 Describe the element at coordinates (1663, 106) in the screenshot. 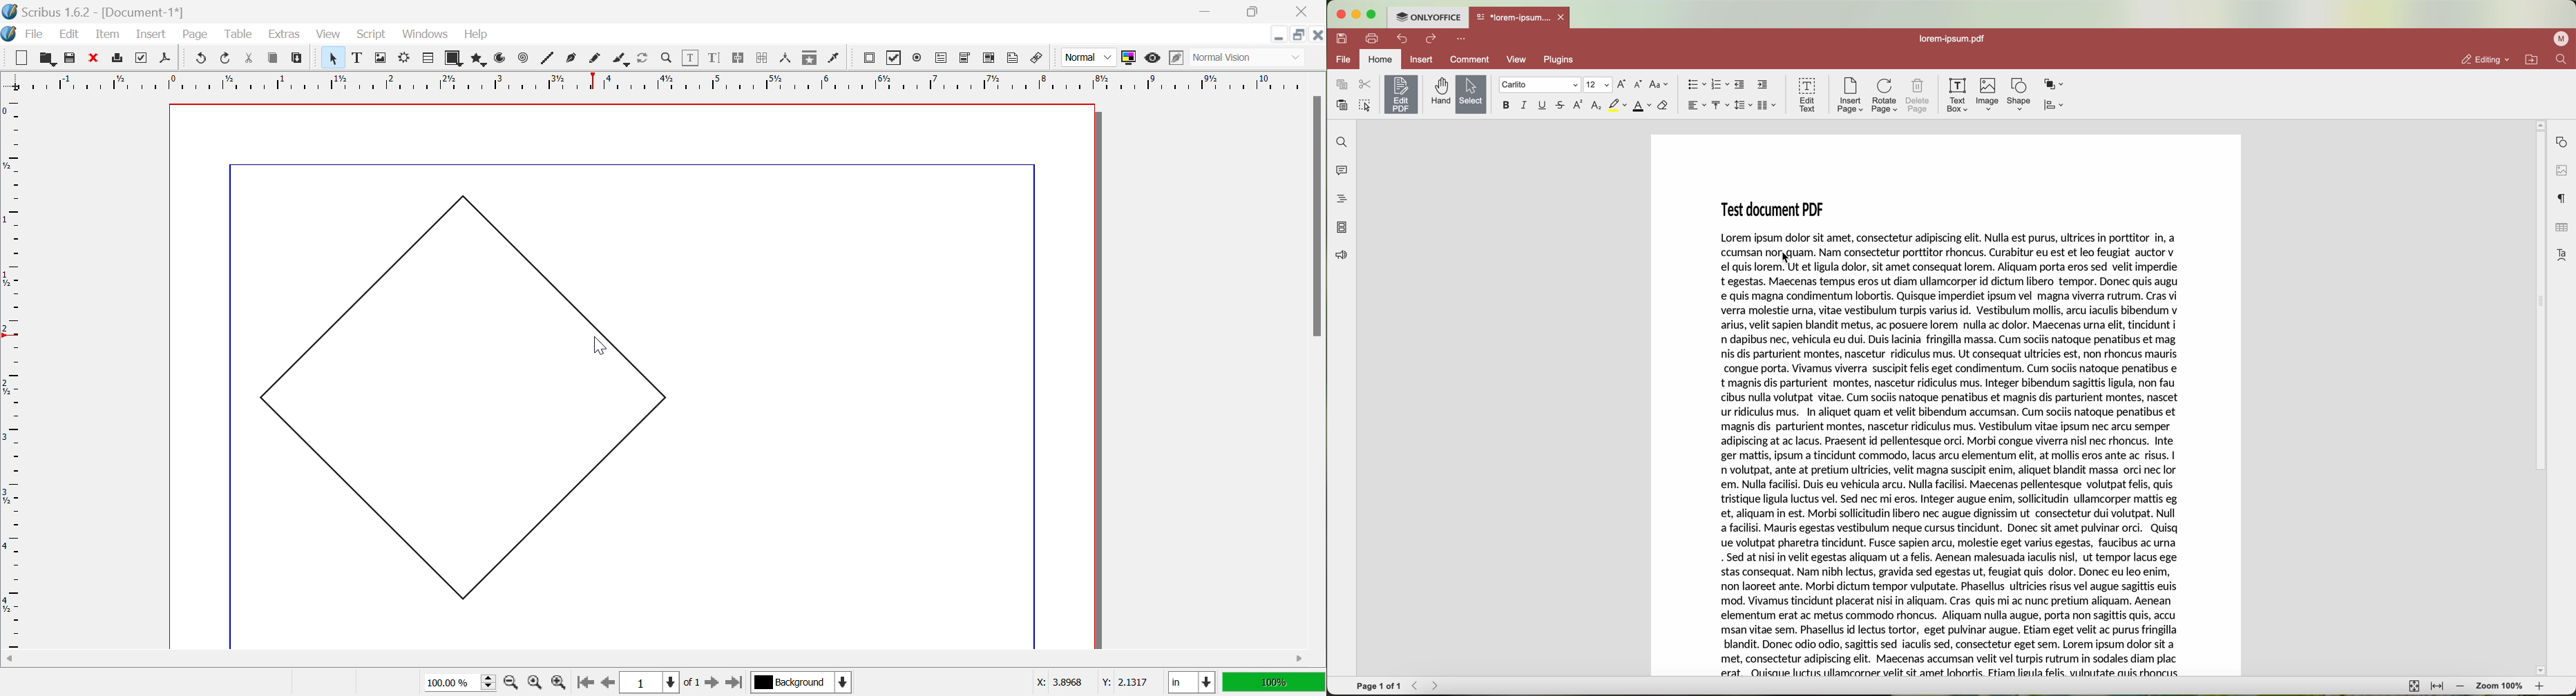

I see `clear style` at that location.